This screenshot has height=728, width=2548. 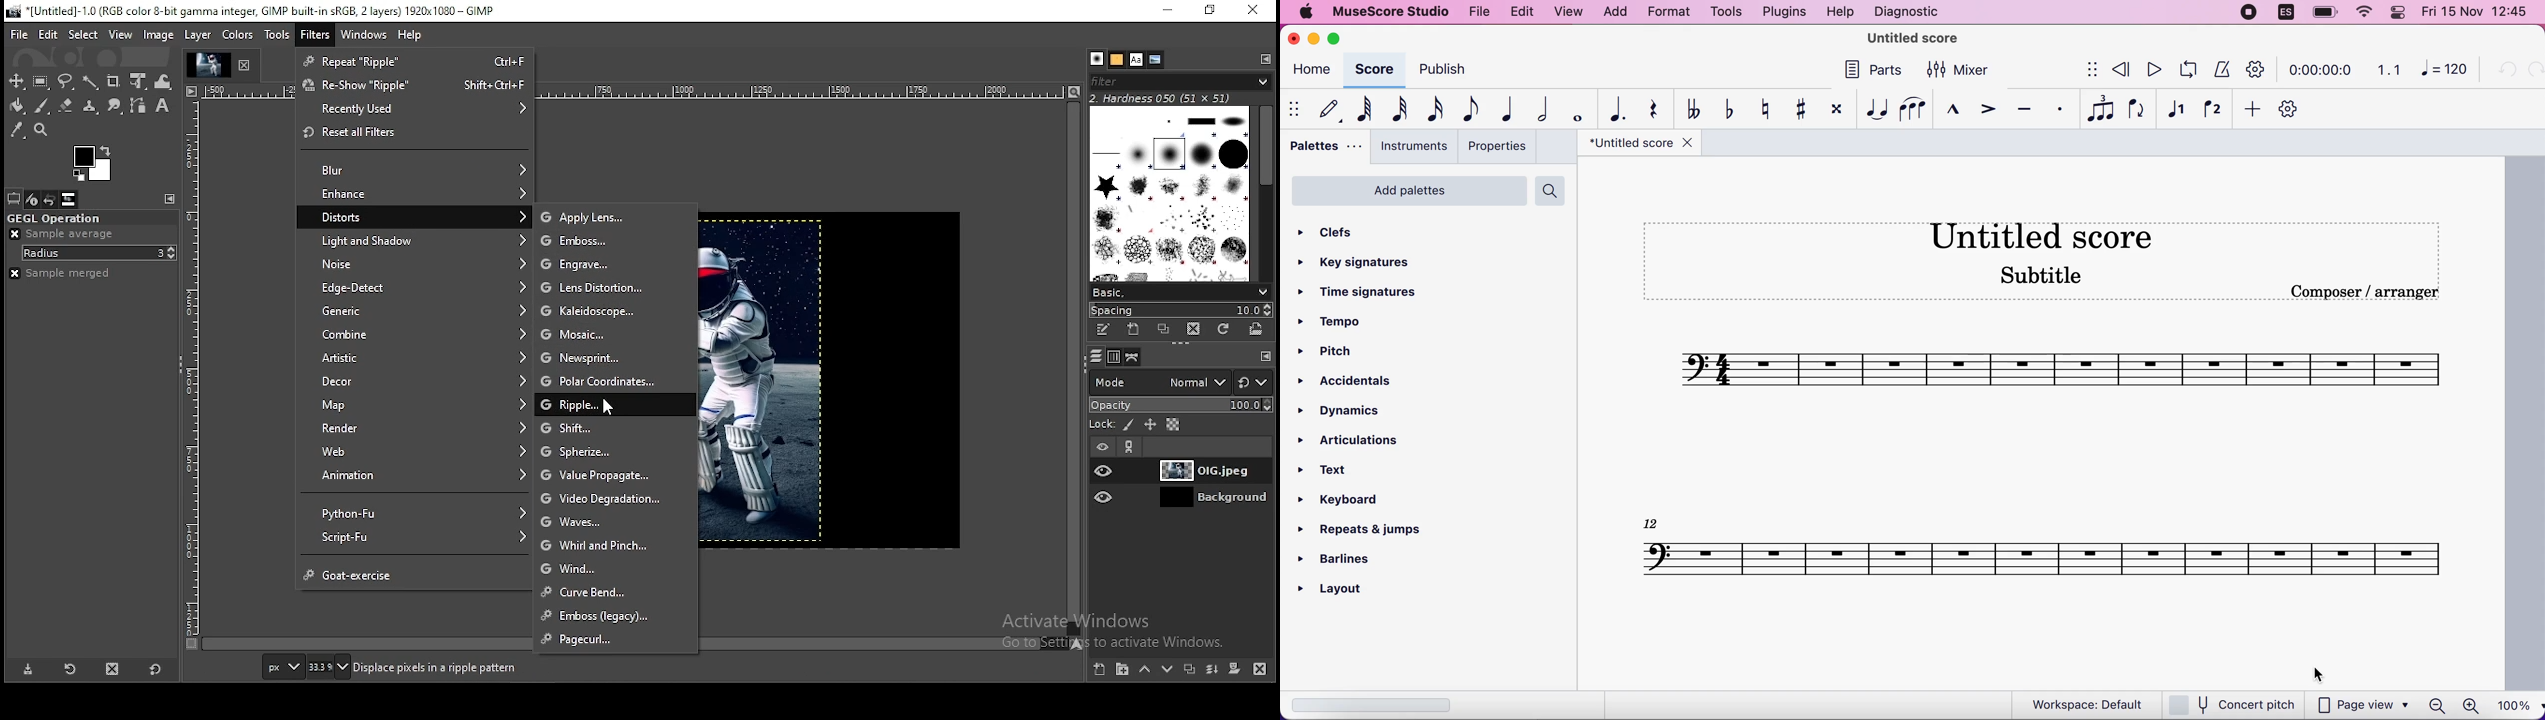 What do you see at coordinates (1374, 70) in the screenshot?
I see `score` at bounding box center [1374, 70].